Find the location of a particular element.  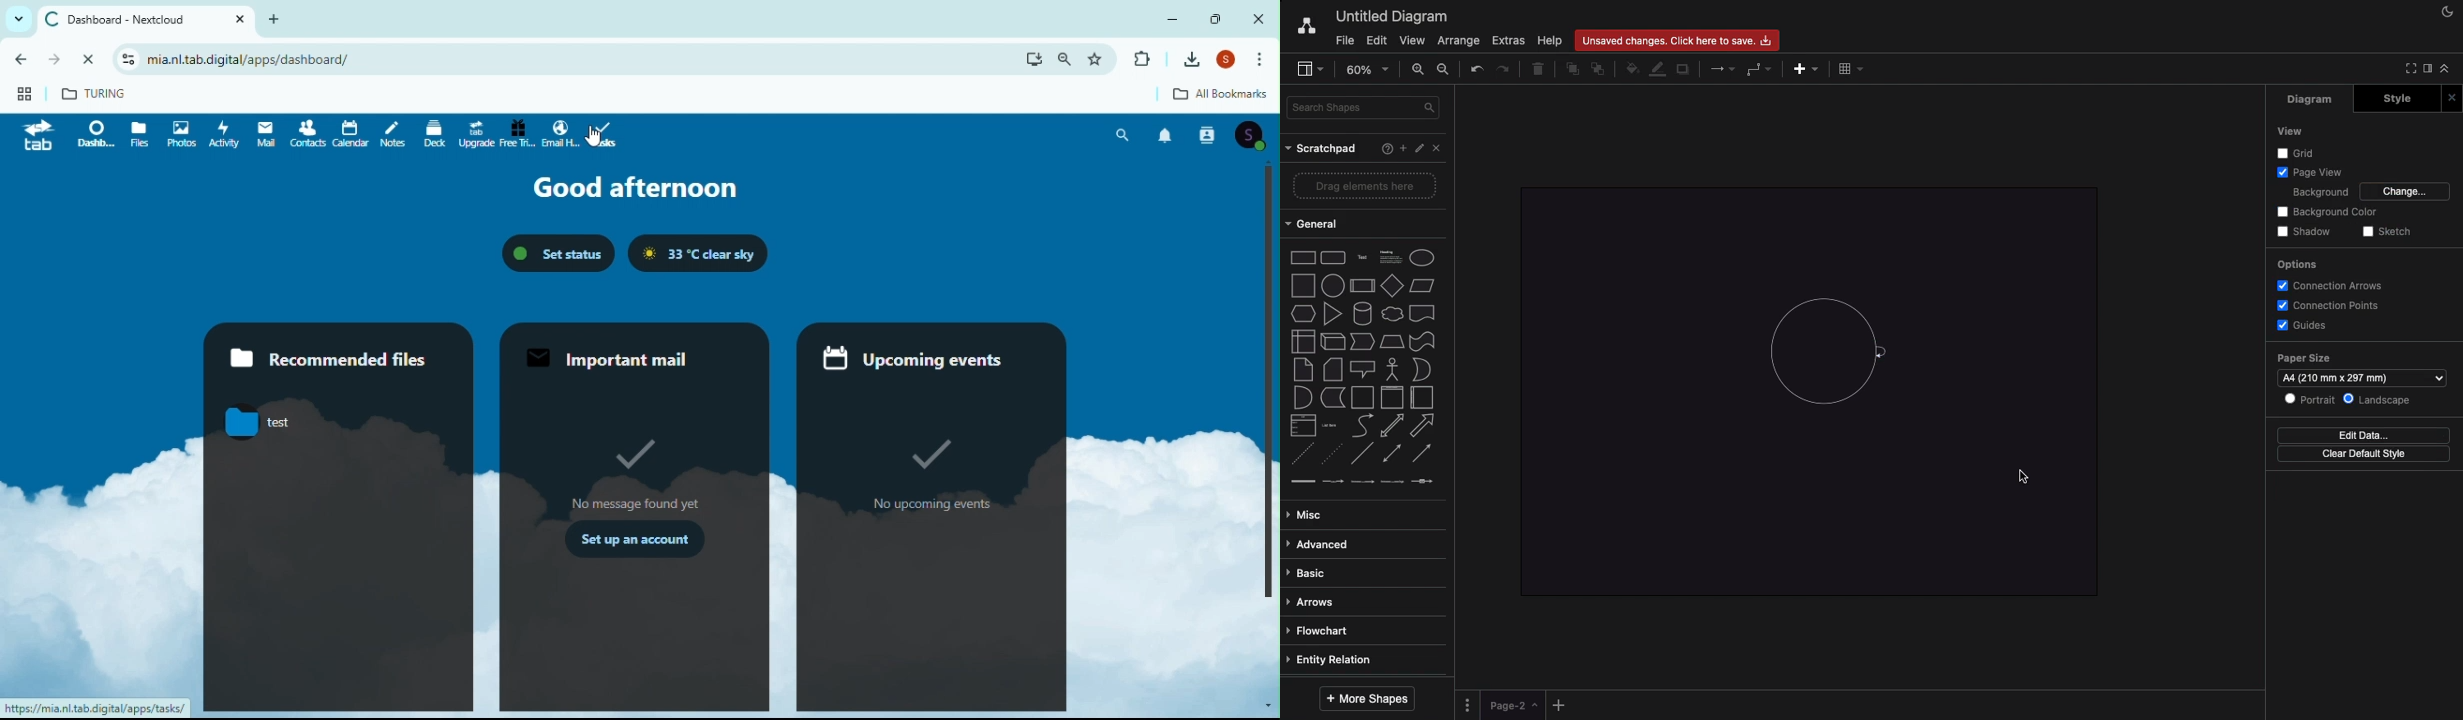

go forward is located at coordinates (55, 57).